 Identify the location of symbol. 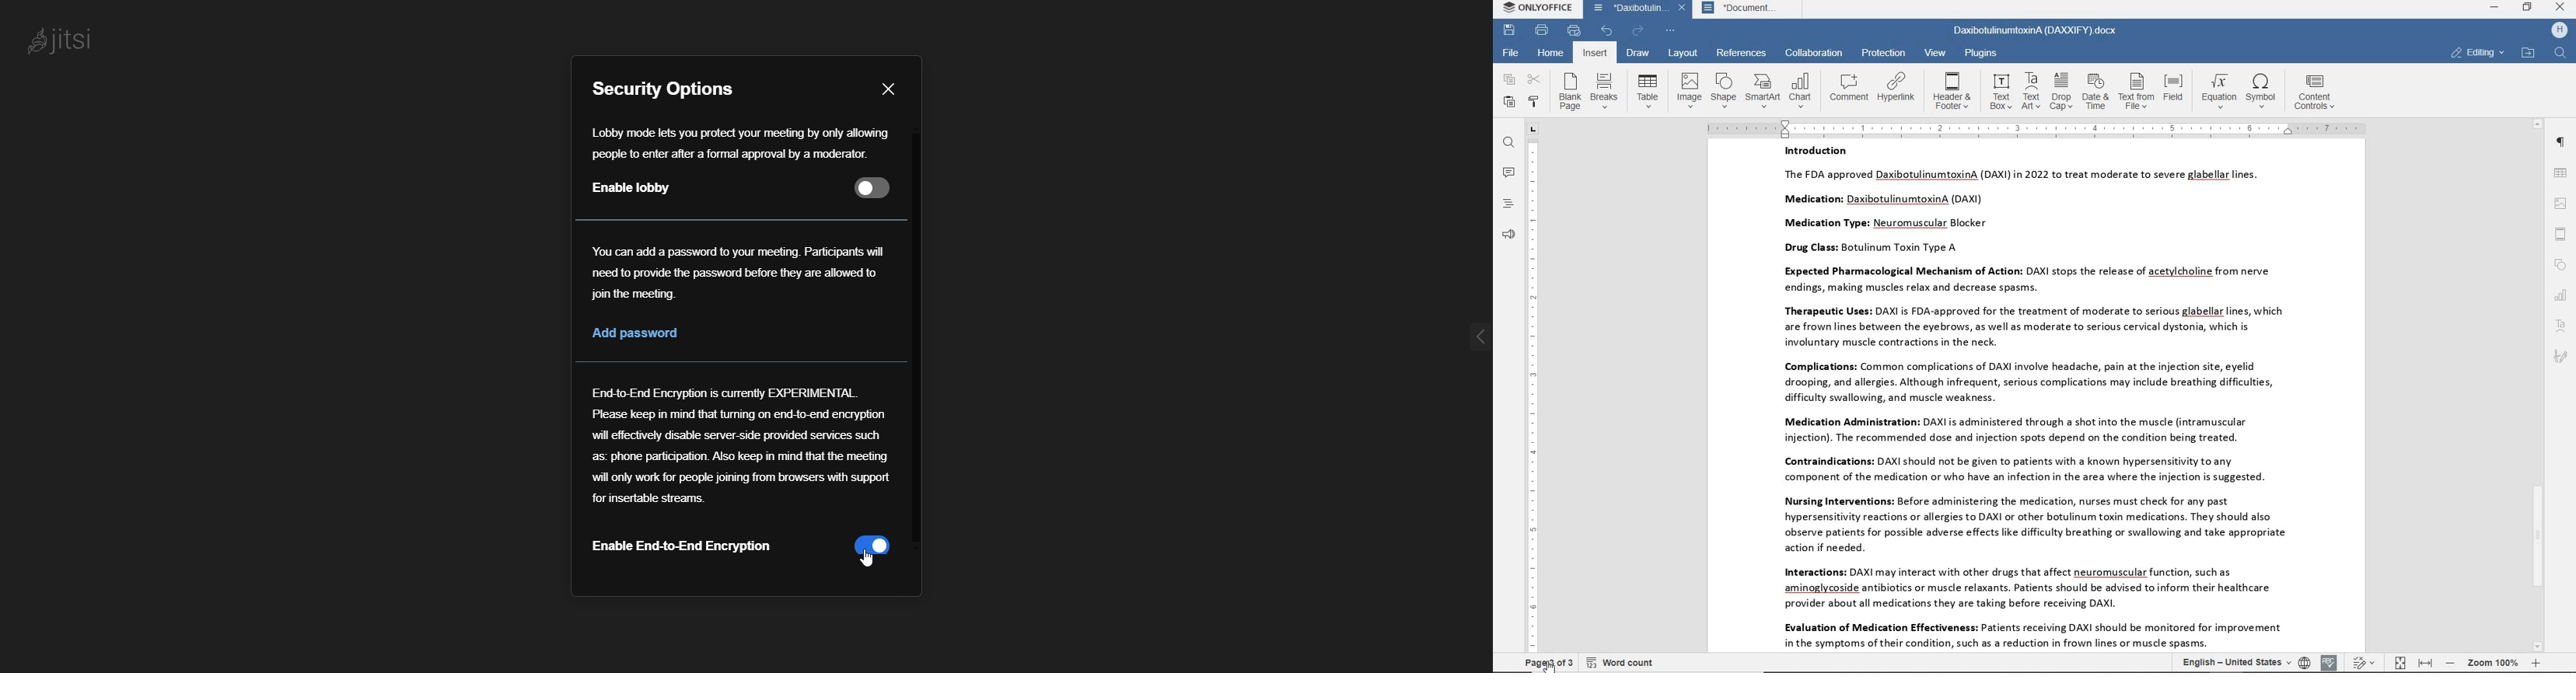
(2264, 92).